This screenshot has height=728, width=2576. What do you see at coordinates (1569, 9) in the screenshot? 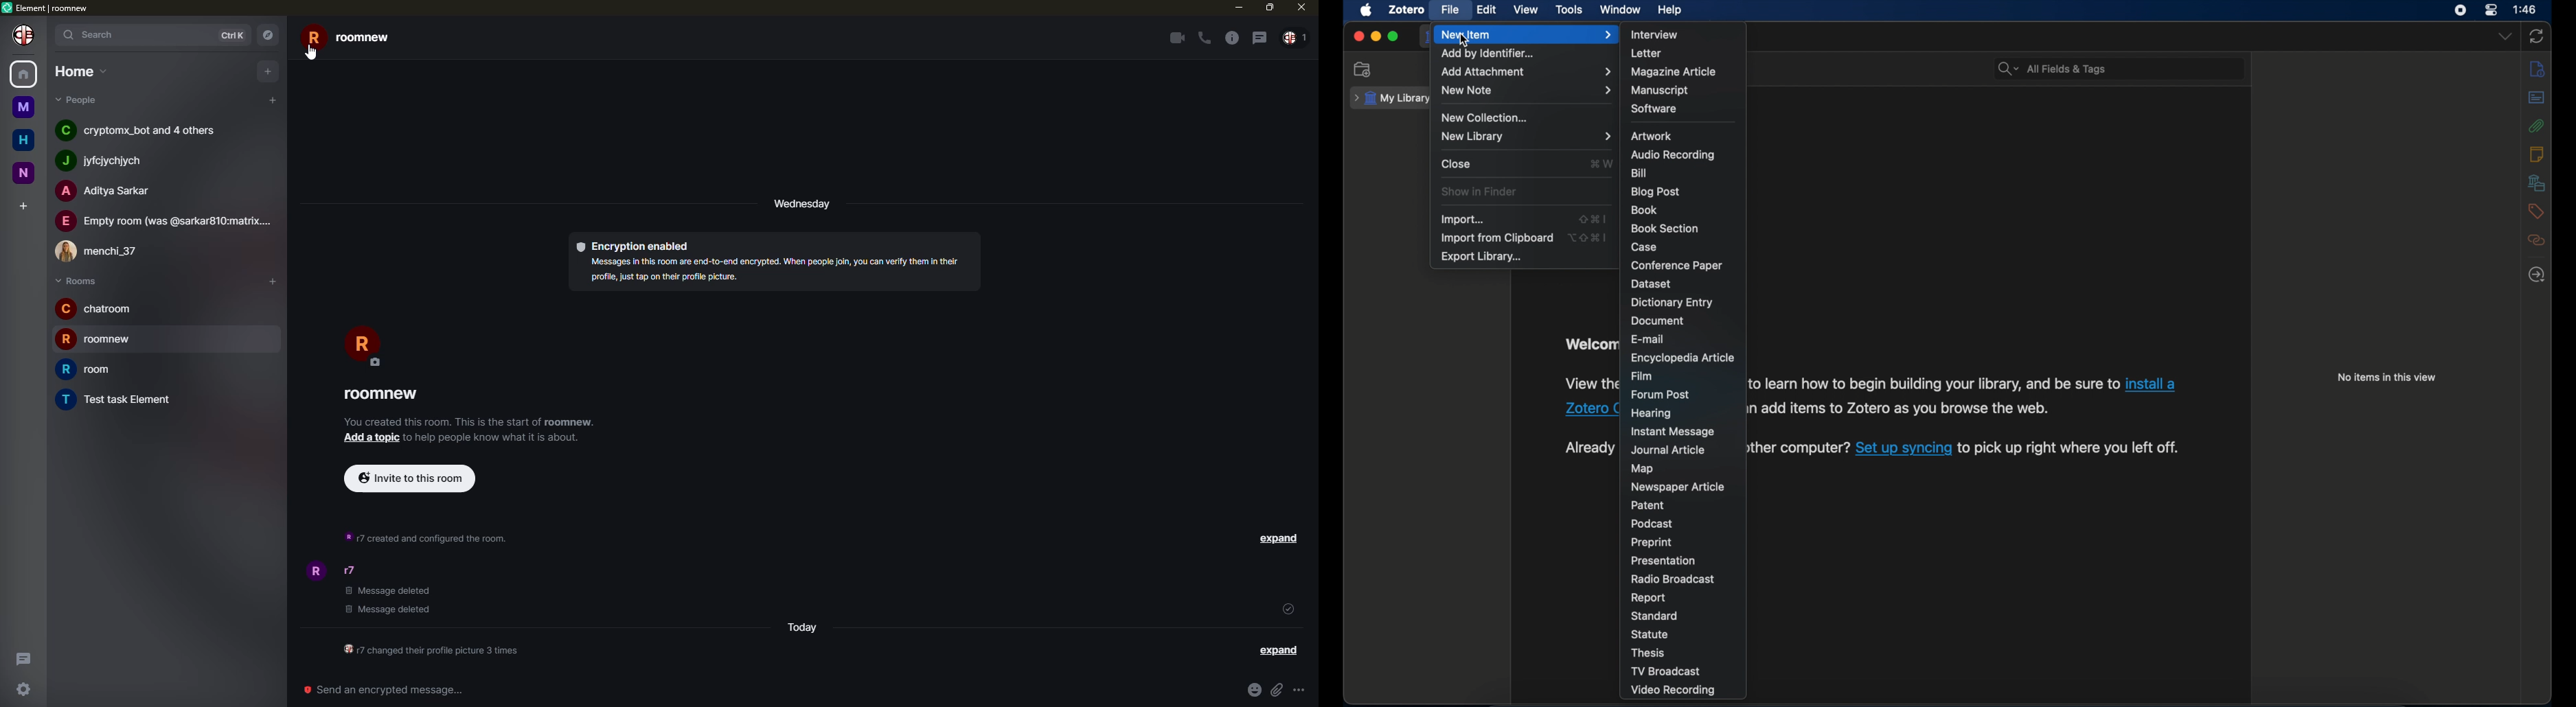
I see `tools` at bounding box center [1569, 9].